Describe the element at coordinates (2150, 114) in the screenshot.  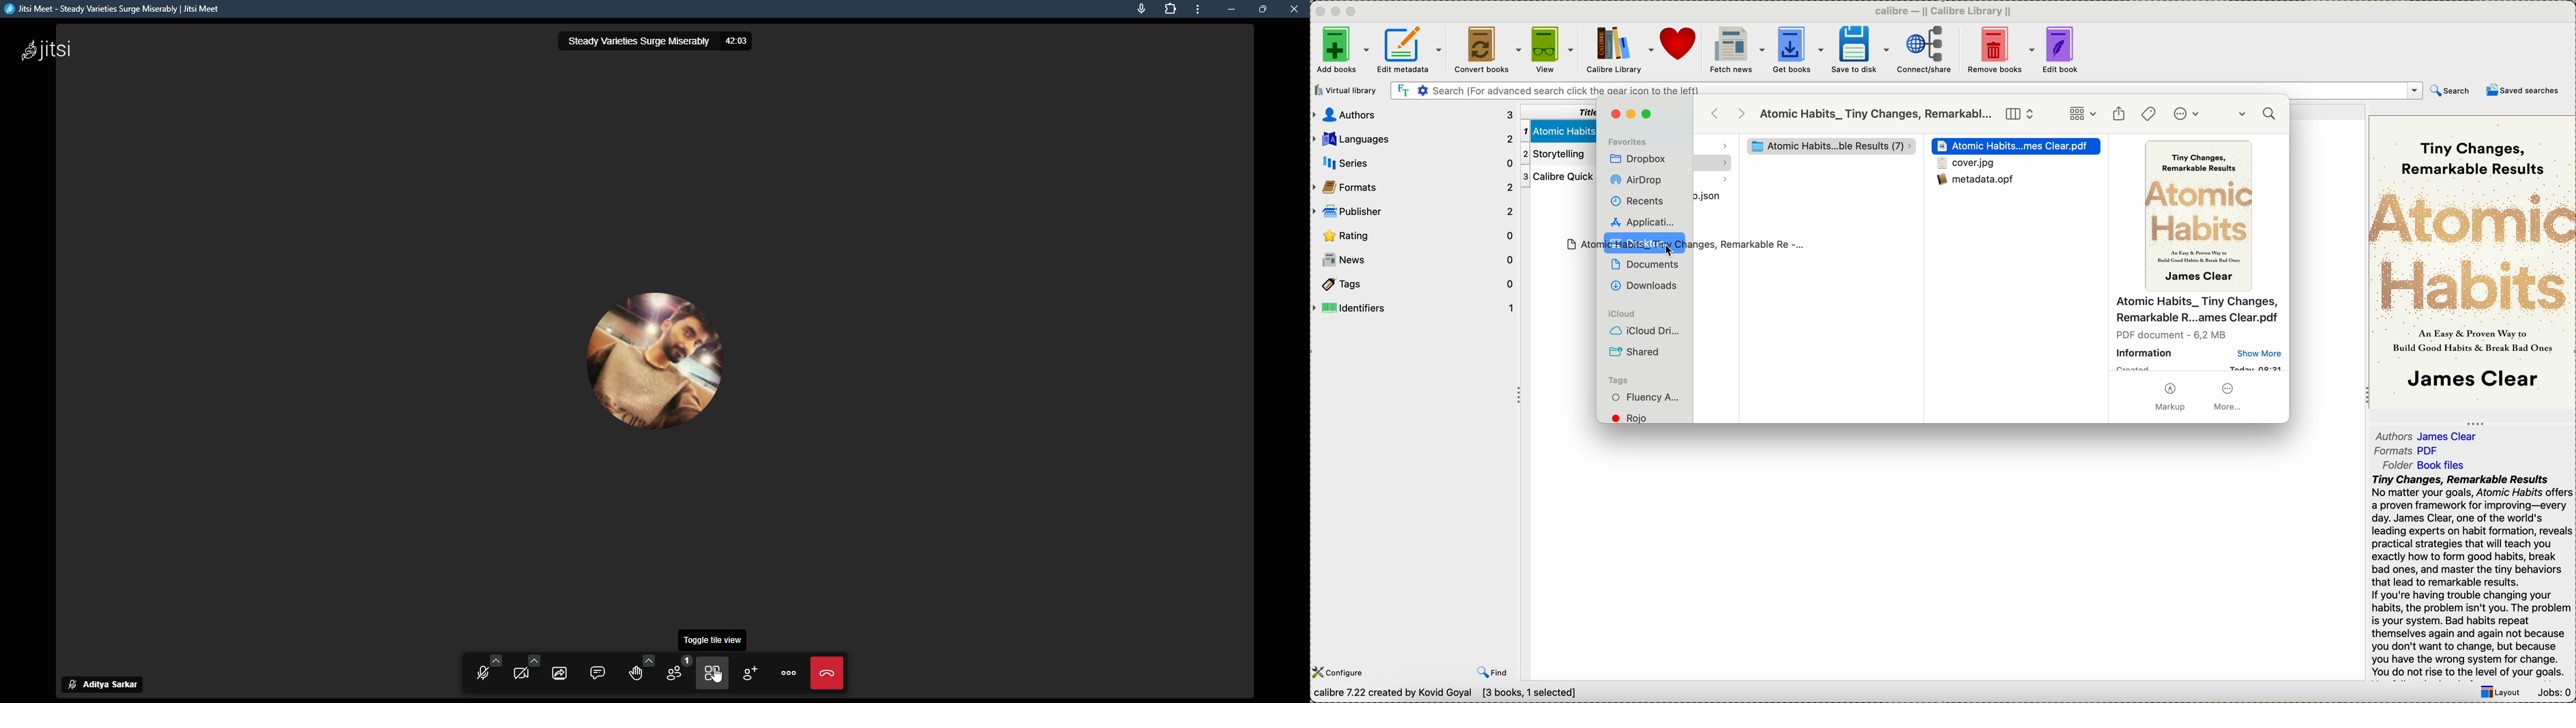
I see `tags` at that location.